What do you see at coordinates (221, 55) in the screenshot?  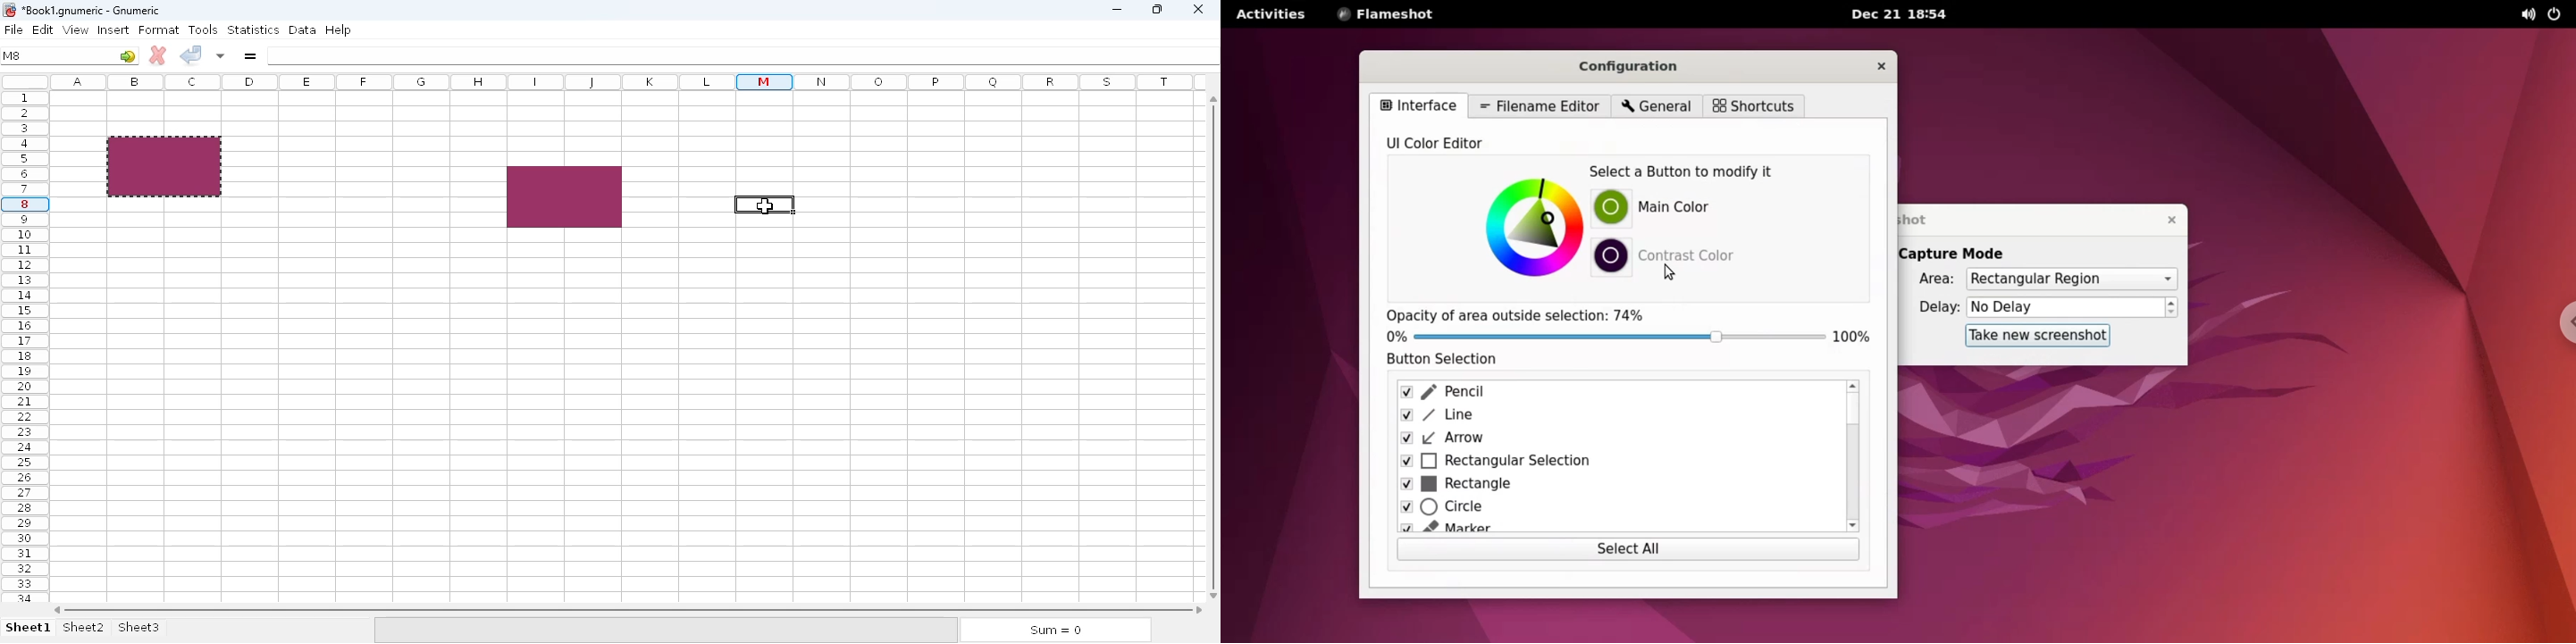 I see `accept changes in multiple cells` at bounding box center [221, 55].